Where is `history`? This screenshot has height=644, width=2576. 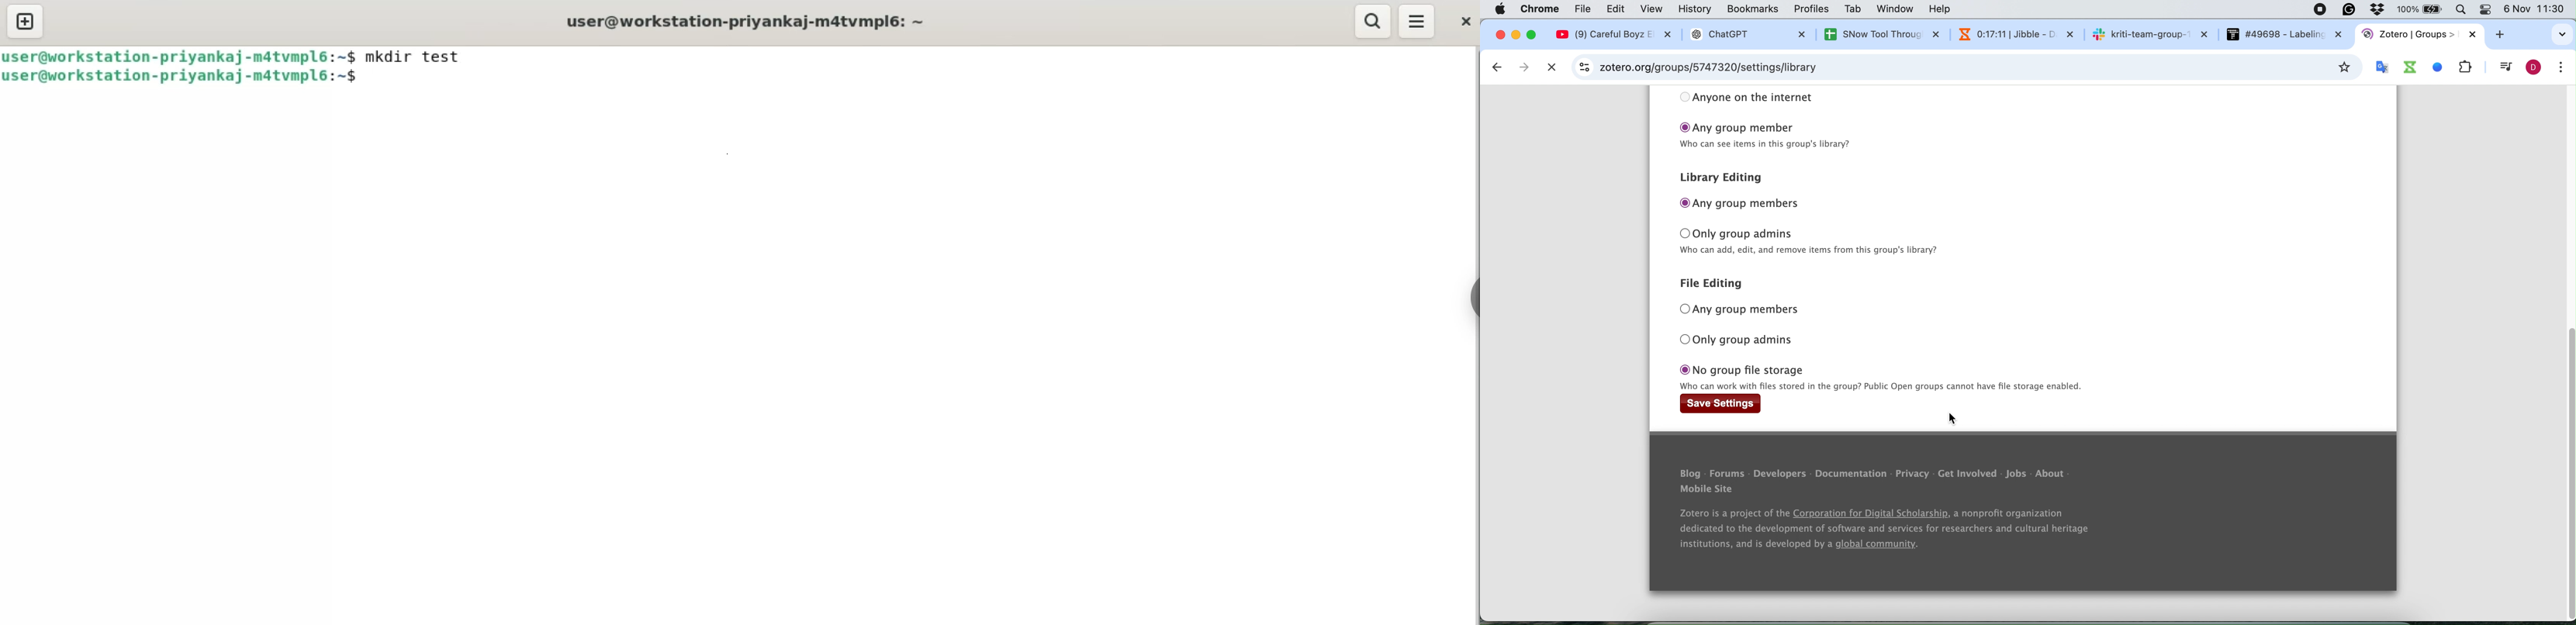 history is located at coordinates (1697, 10).